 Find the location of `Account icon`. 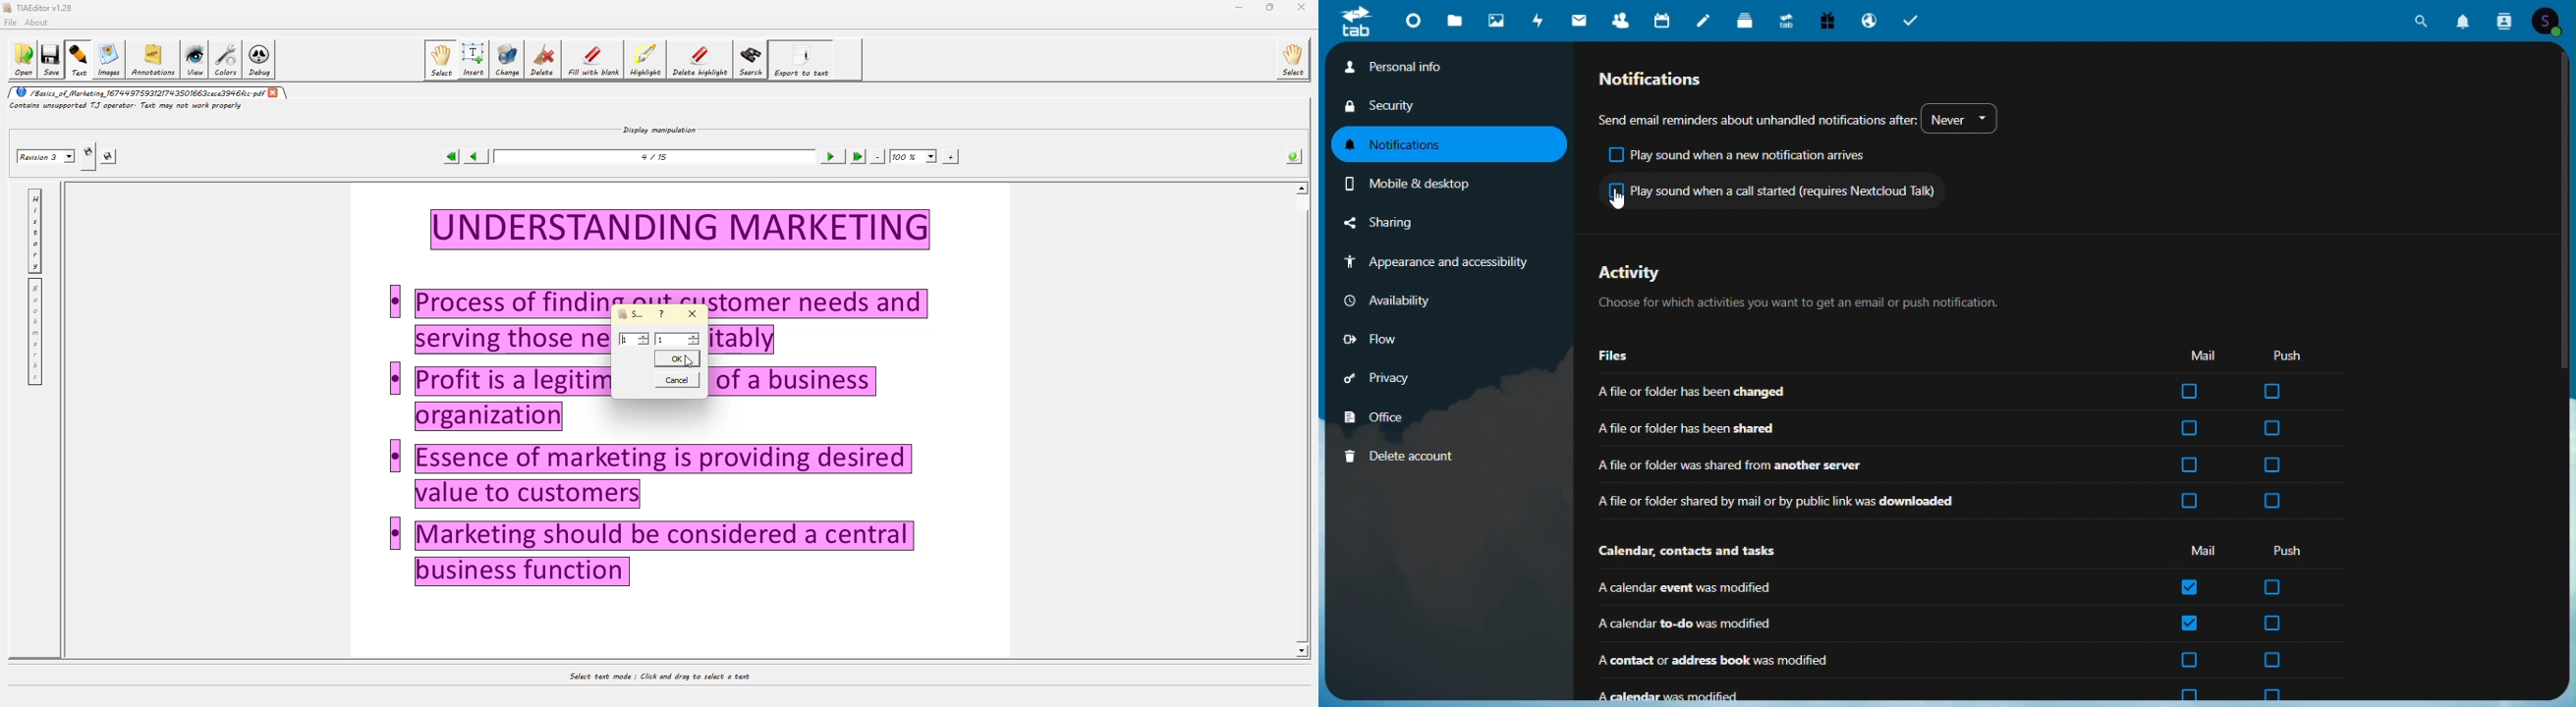

Account icon is located at coordinates (2548, 20).